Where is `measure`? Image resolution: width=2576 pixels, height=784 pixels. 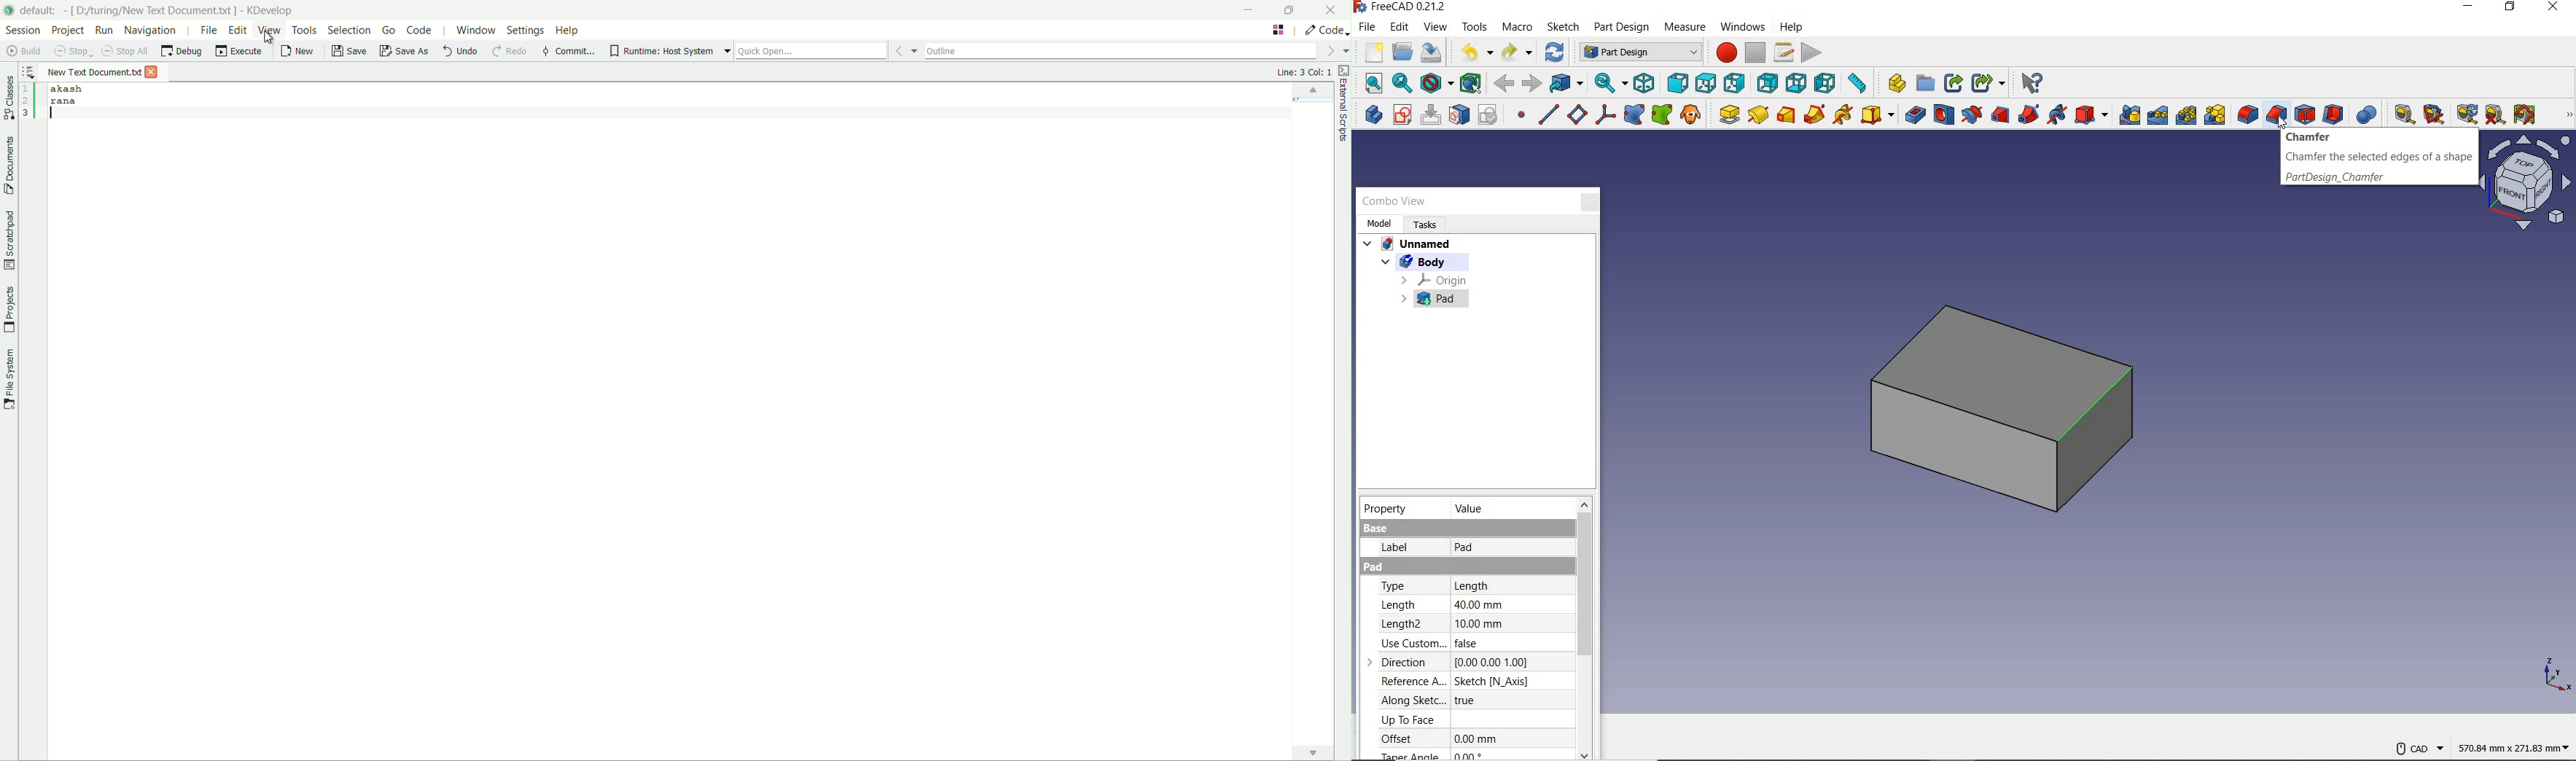 measure is located at coordinates (1683, 27).